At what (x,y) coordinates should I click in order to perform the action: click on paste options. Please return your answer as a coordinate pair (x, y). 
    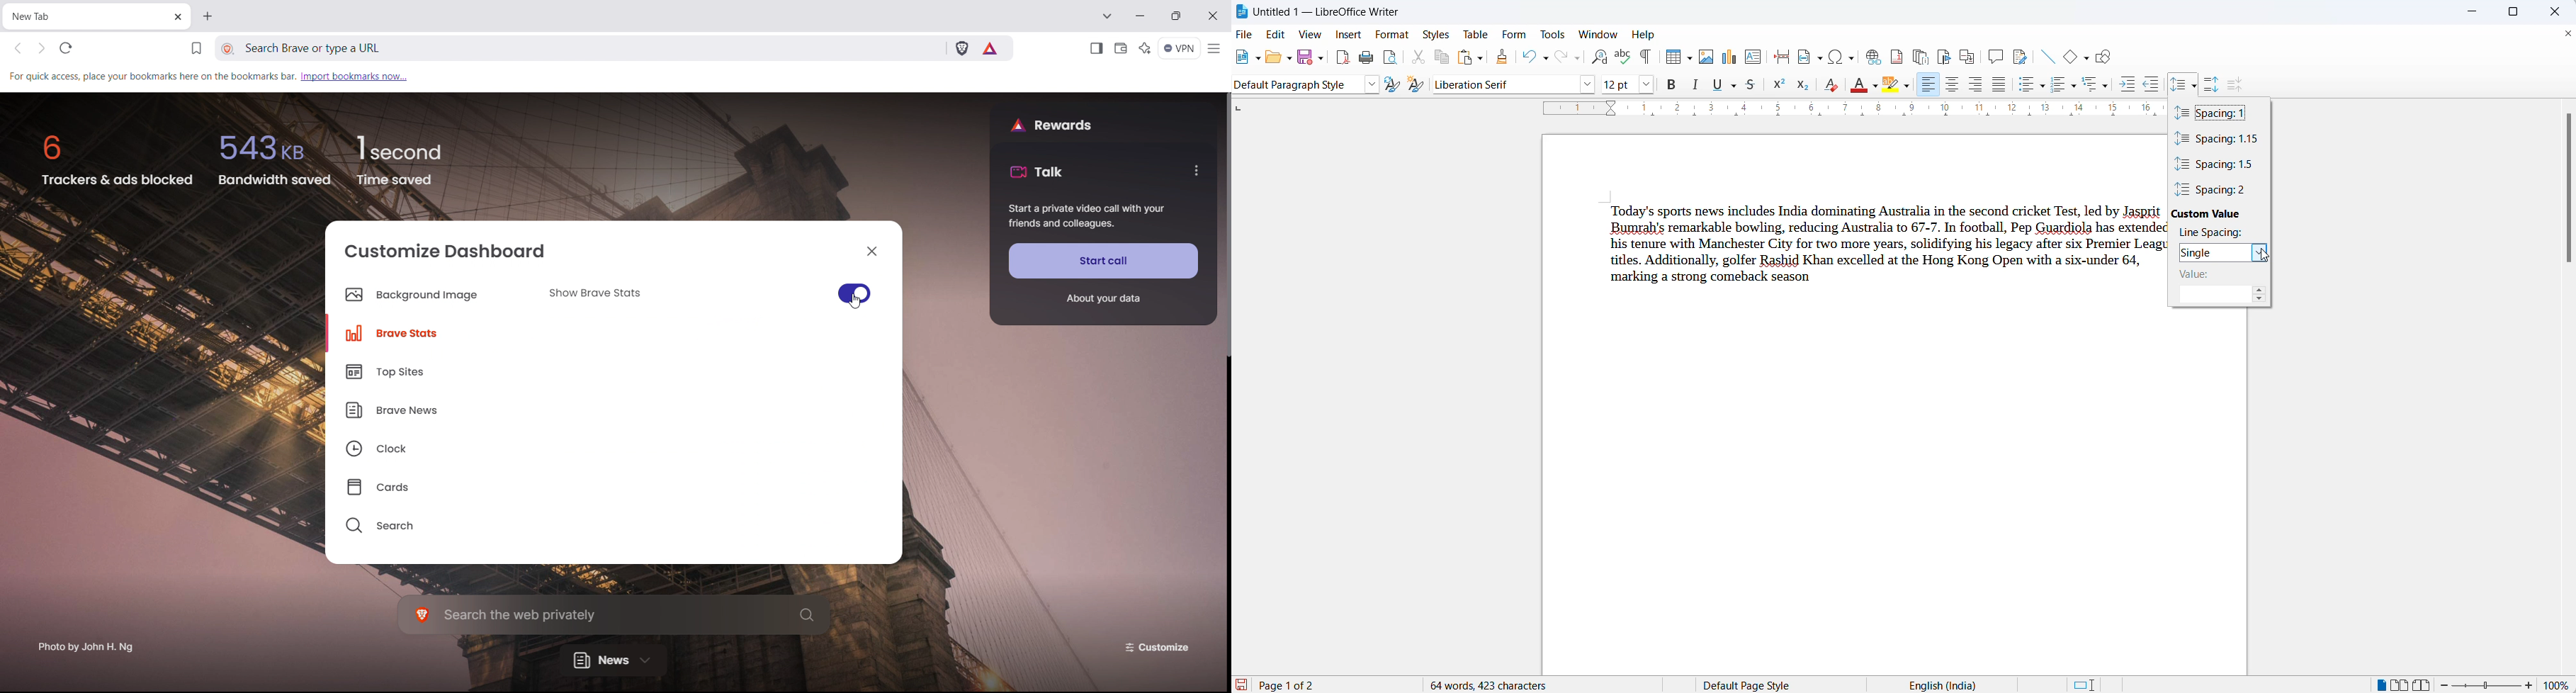
    Looking at the image, I should click on (1484, 58).